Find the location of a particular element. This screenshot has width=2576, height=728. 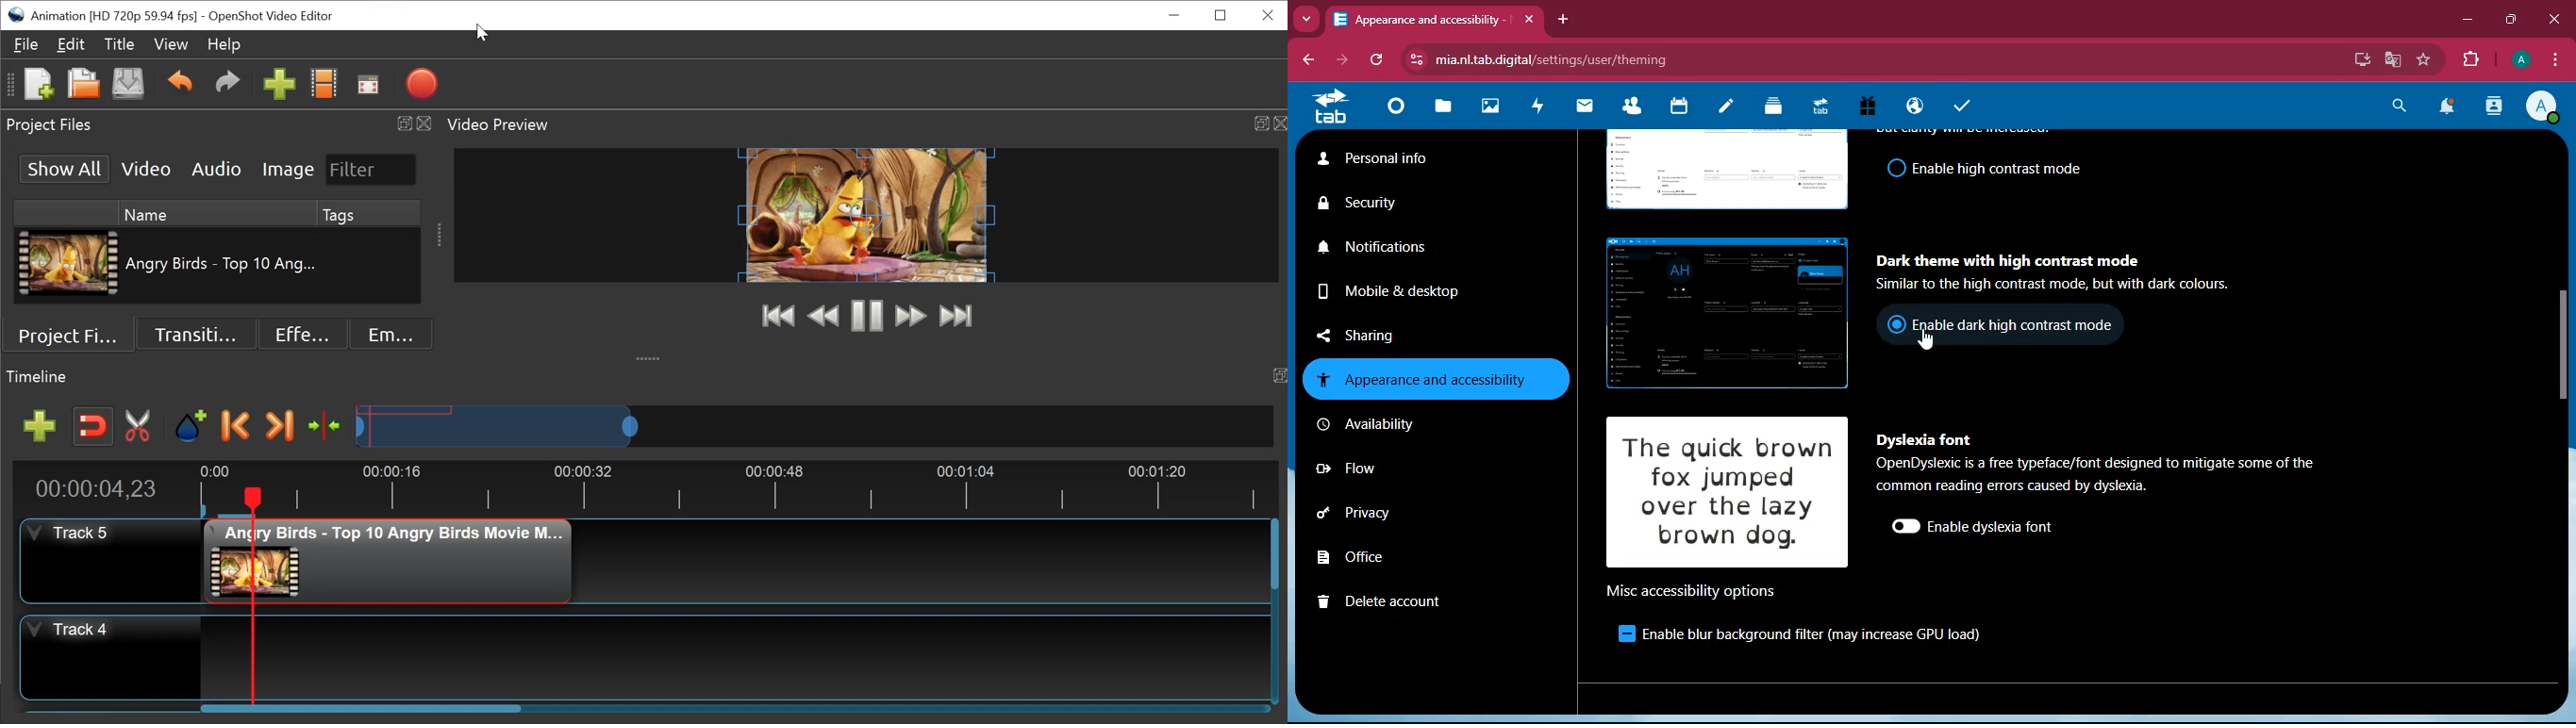

Fullscreen is located at coordinates (368, 83).